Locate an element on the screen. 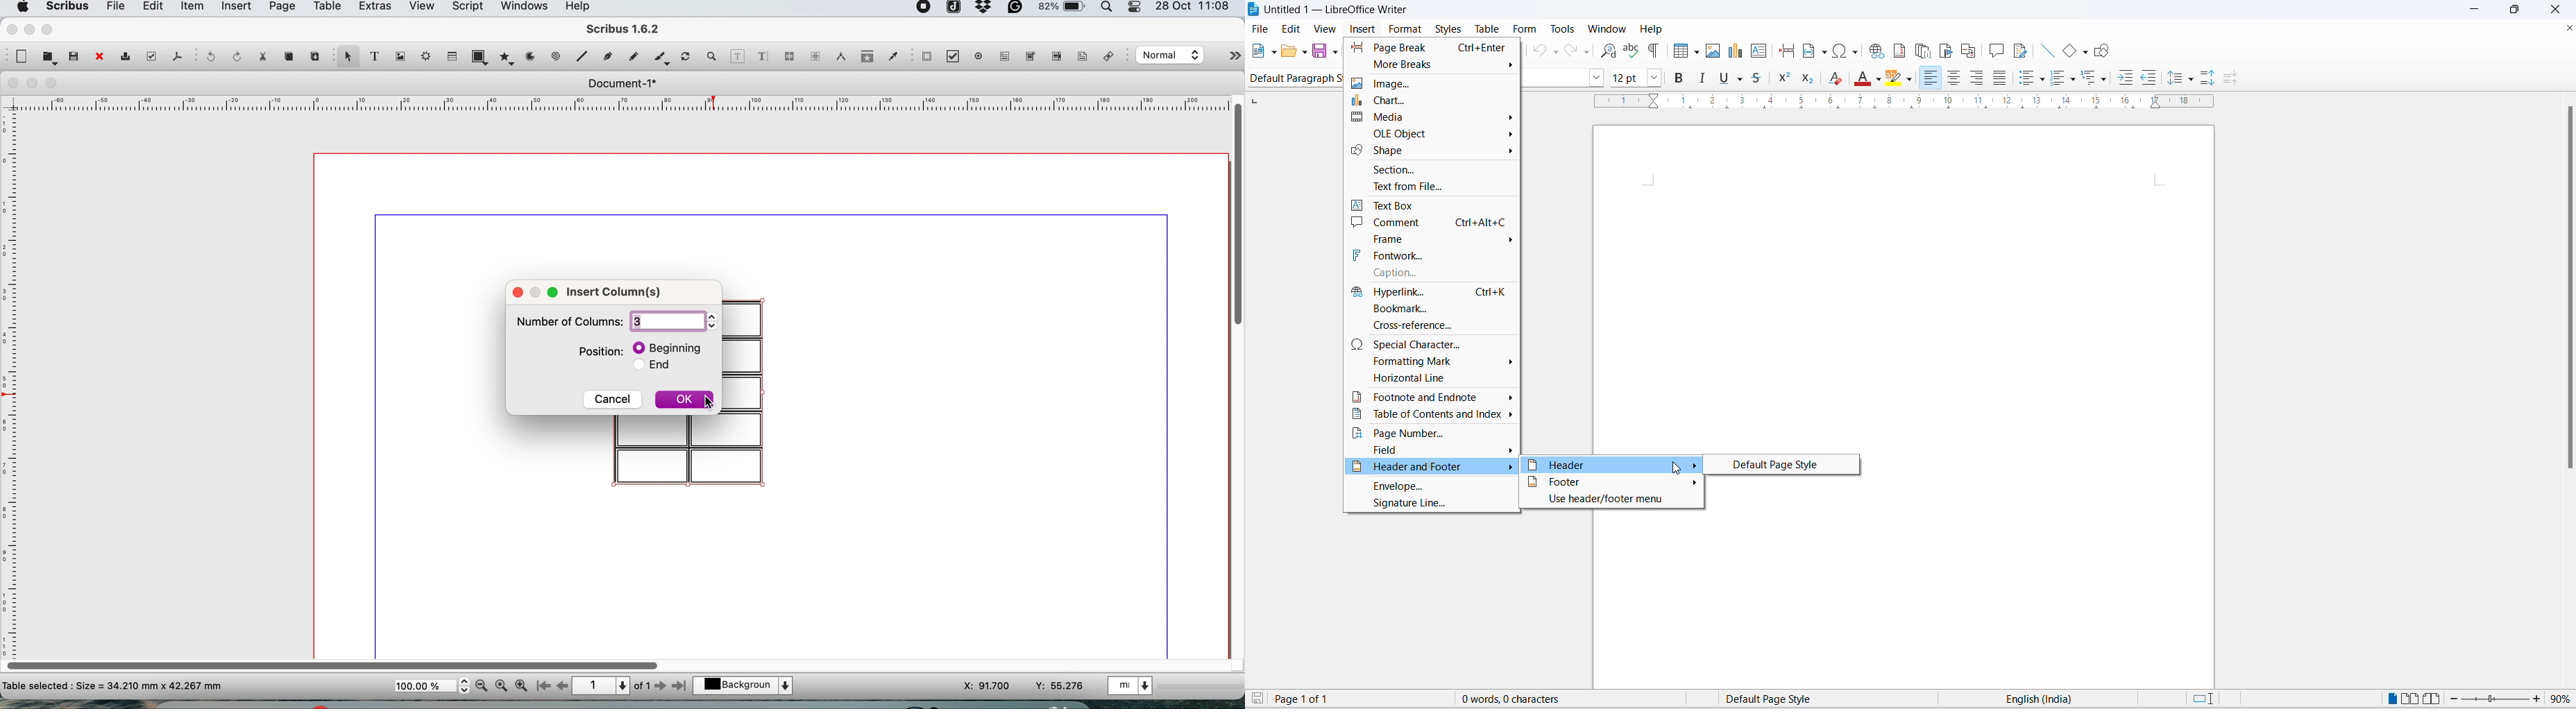 The width and height of the screenshot is (2576, 728). cancel is located at coordinates (612, 399).